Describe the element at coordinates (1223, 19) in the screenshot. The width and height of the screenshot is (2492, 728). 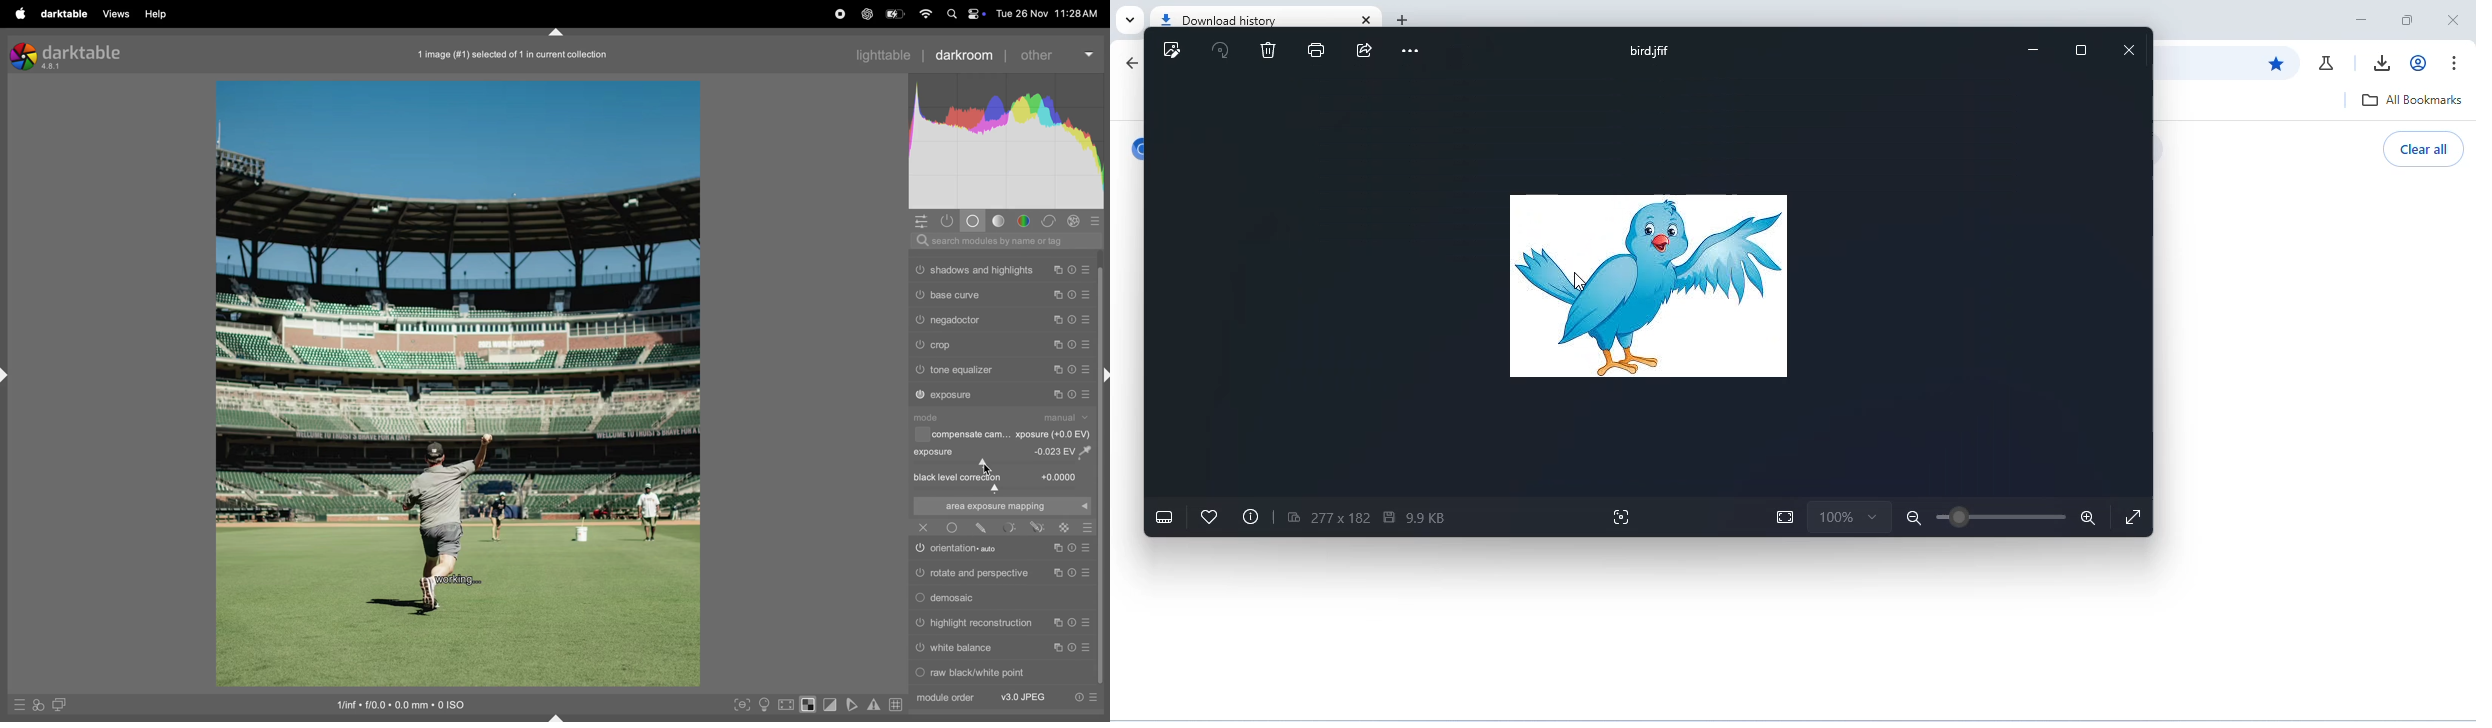
I see `download history` at that location.